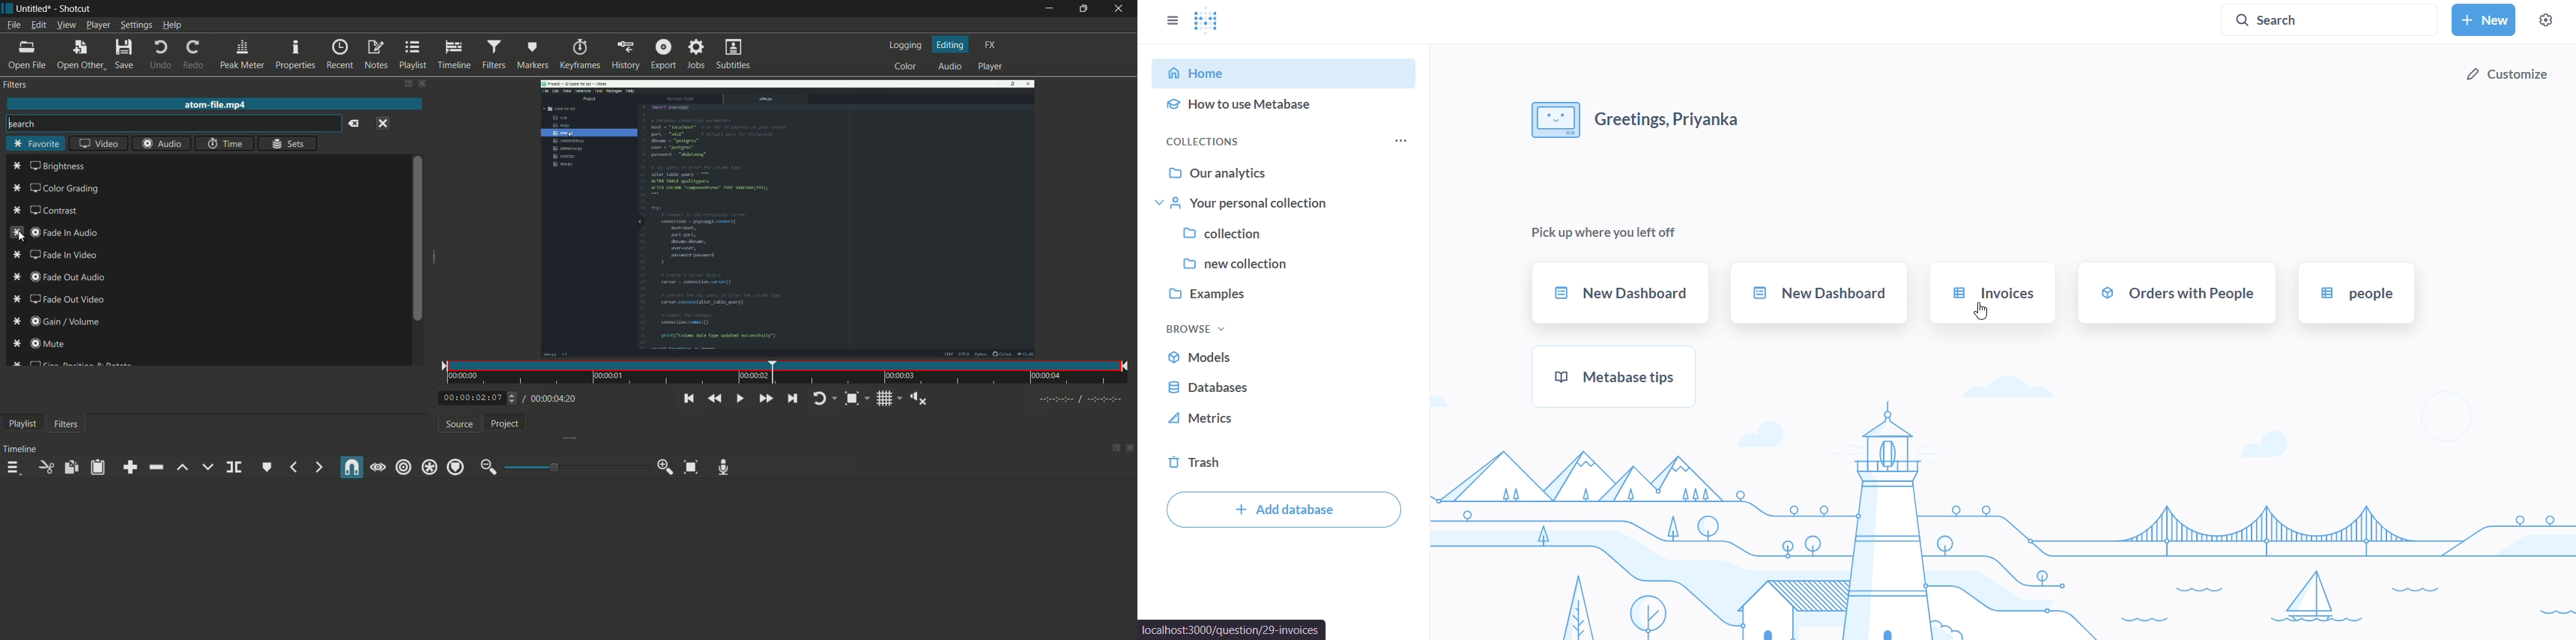 The height and width of the screenshot is (644, 2576). What do you see at coordinates (461, 424) in the screenshot?
I see `source` at bounding box center [461, 424].